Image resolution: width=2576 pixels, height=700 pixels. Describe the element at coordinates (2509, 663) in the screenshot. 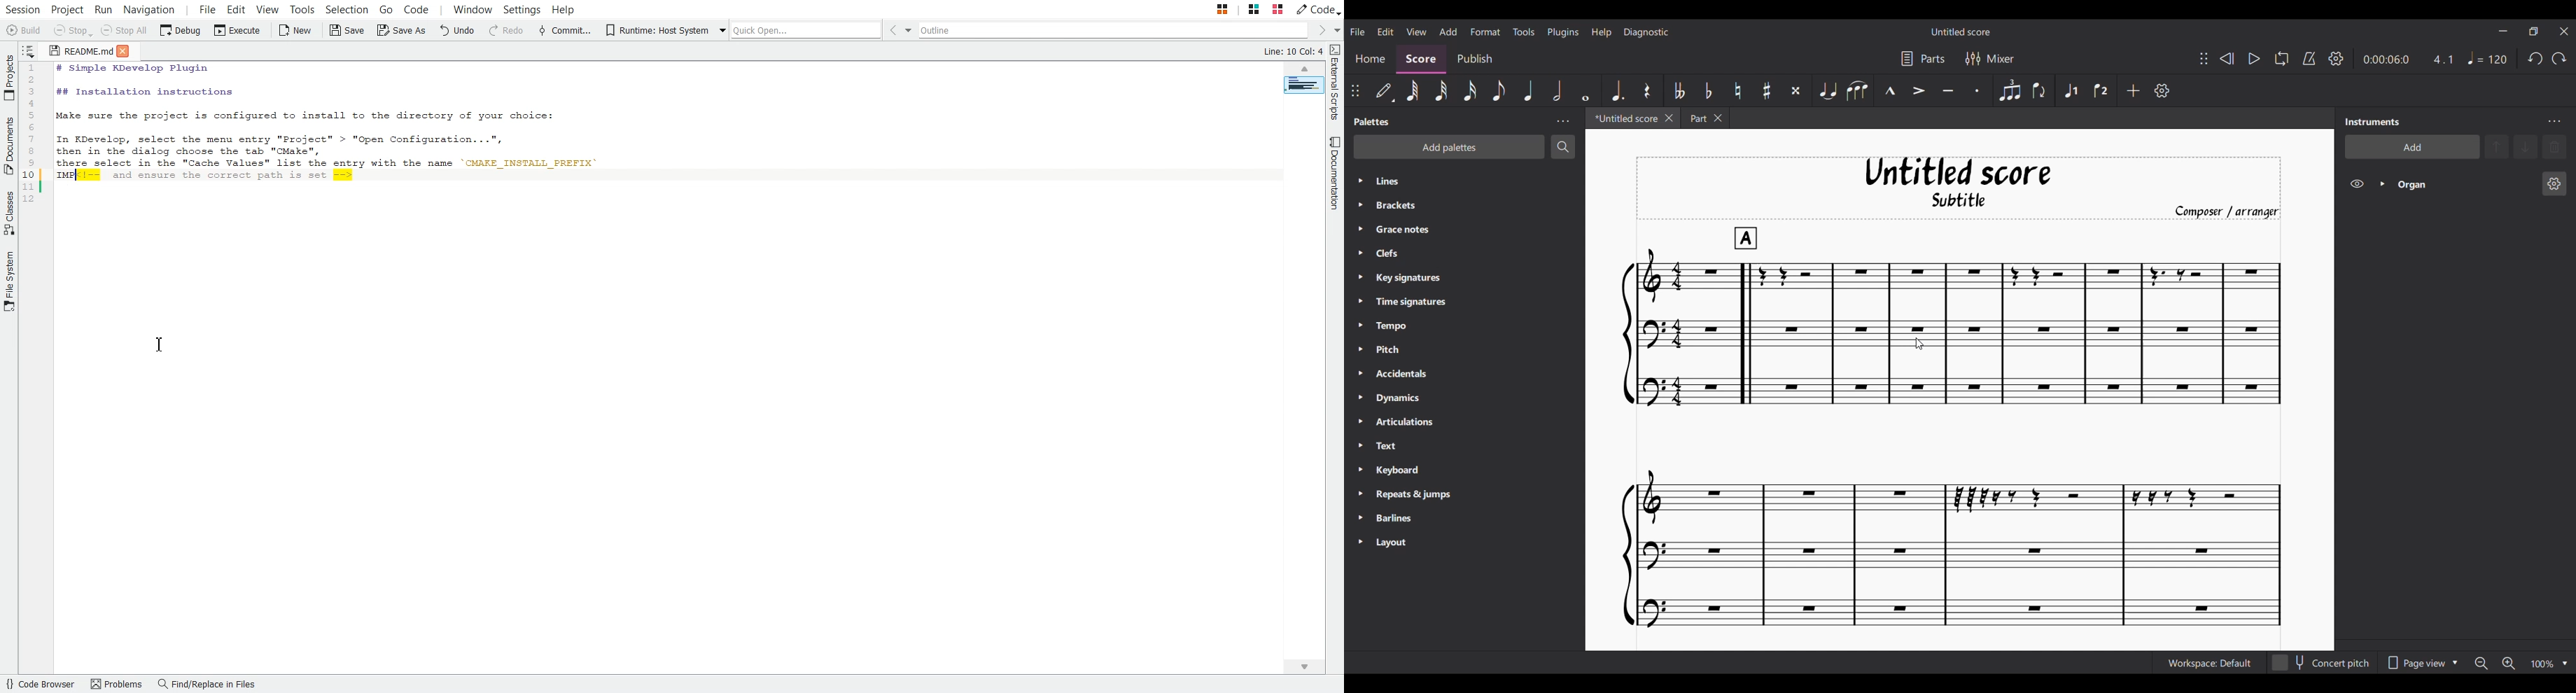

I see `Zoom in` at that location.